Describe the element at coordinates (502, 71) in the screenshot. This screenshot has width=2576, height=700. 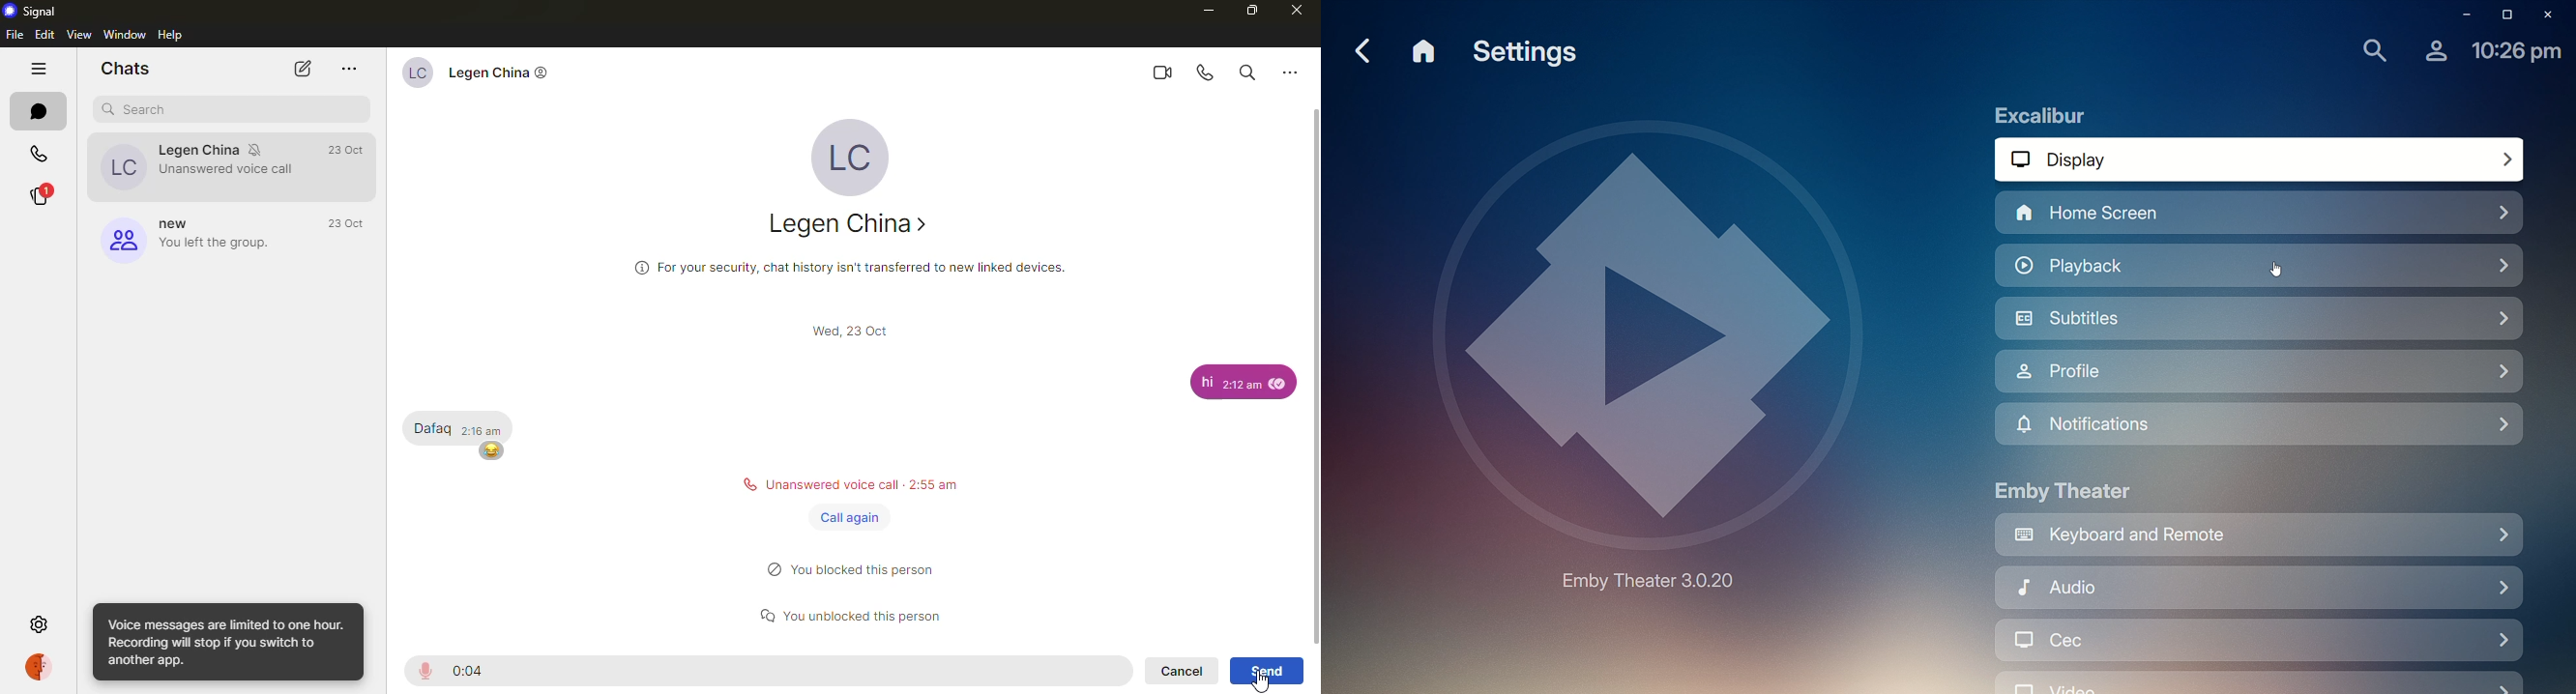
I see `contact` at that location.